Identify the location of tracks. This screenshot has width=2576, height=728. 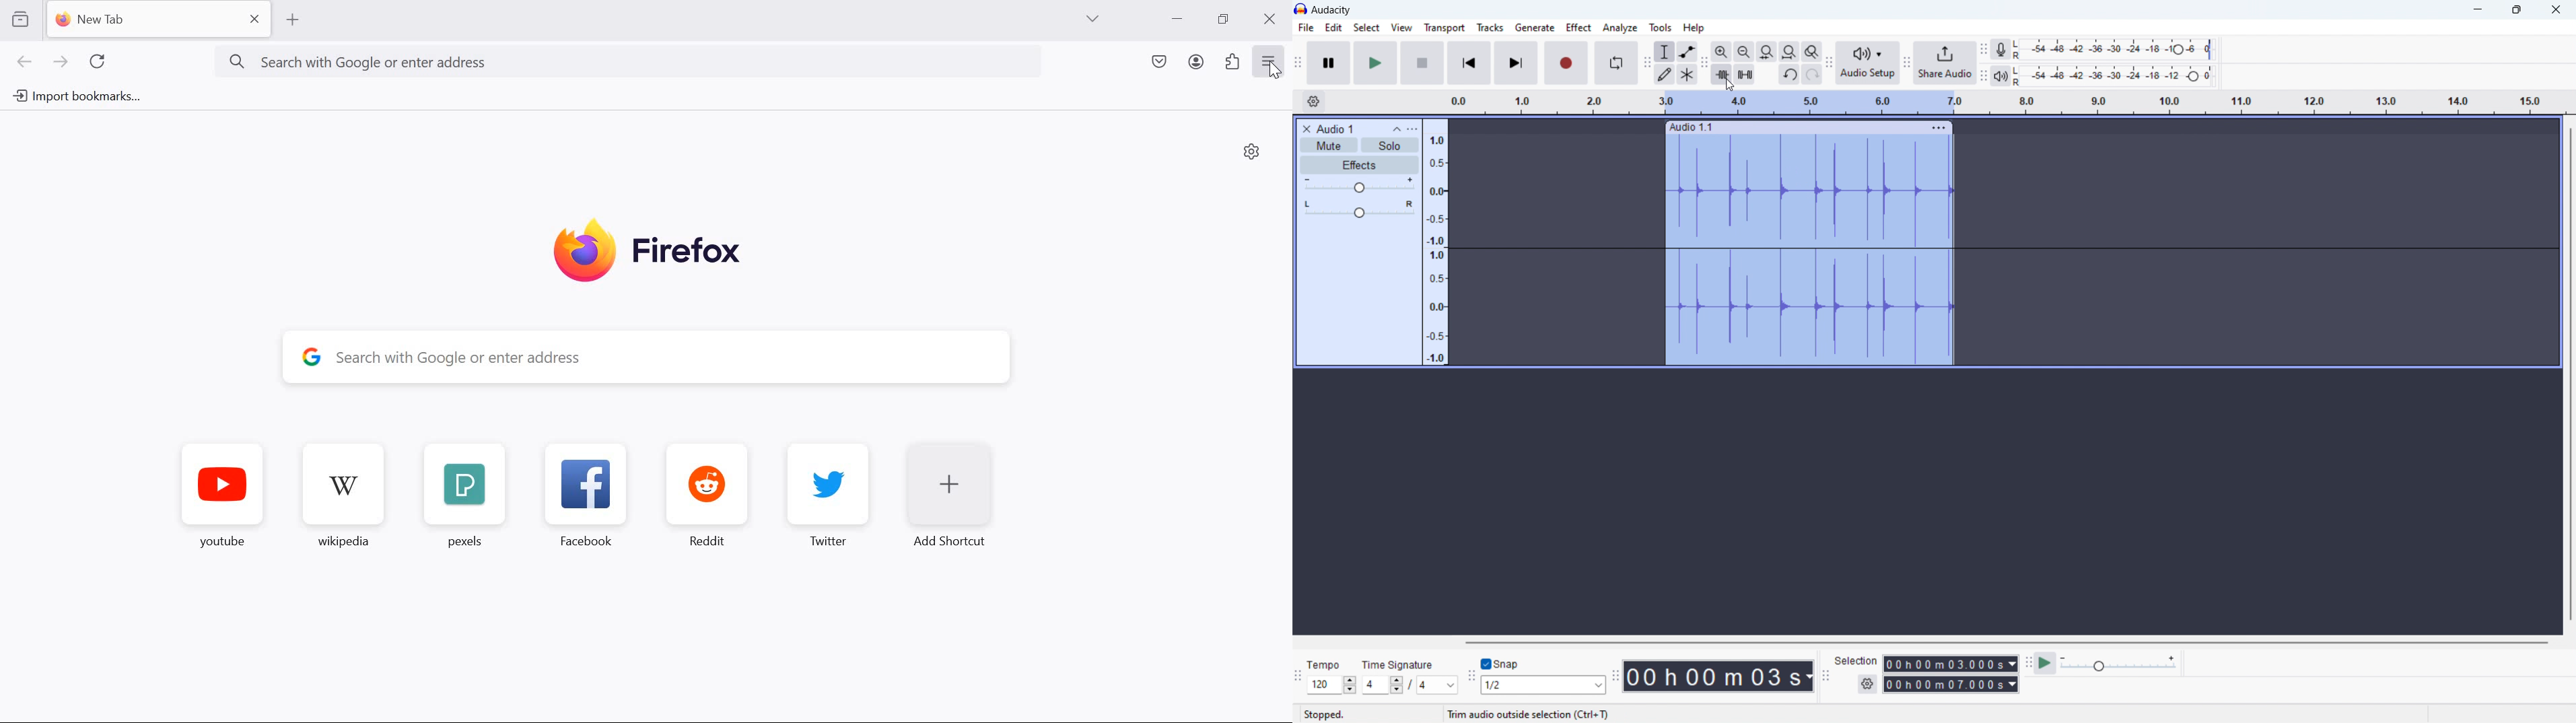
(1490, 27).